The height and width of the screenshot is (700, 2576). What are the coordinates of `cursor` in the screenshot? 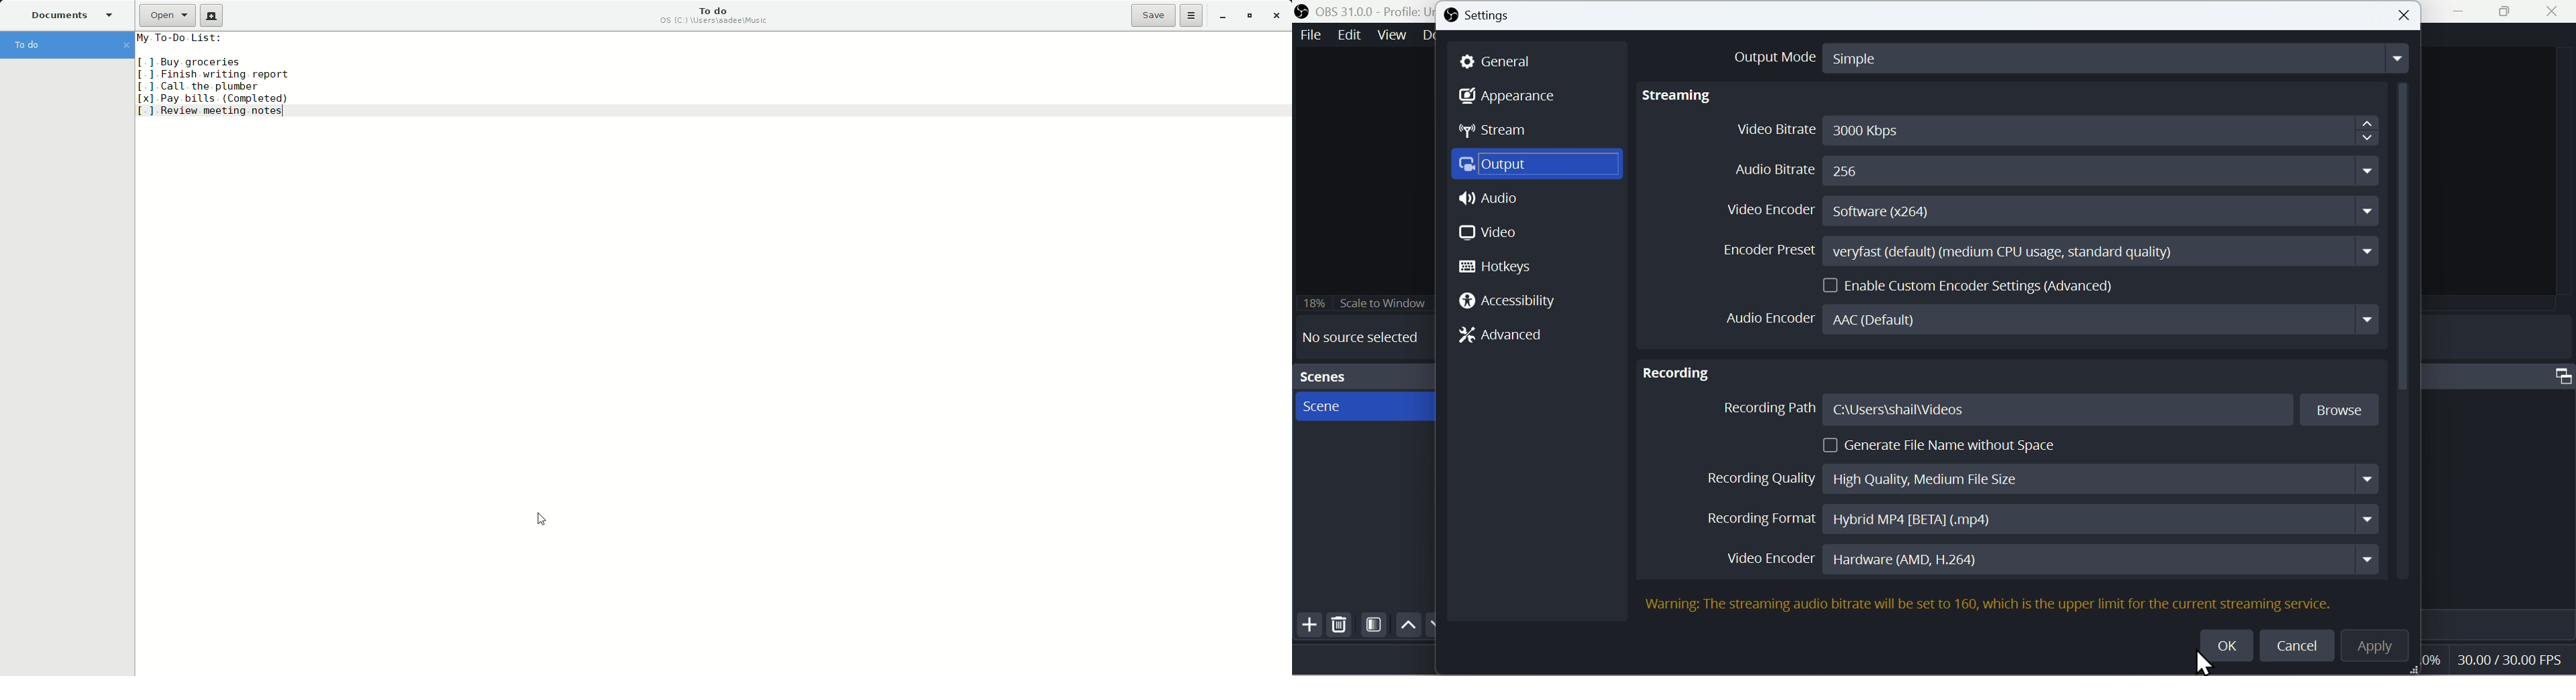 It's located at (2223, 647).